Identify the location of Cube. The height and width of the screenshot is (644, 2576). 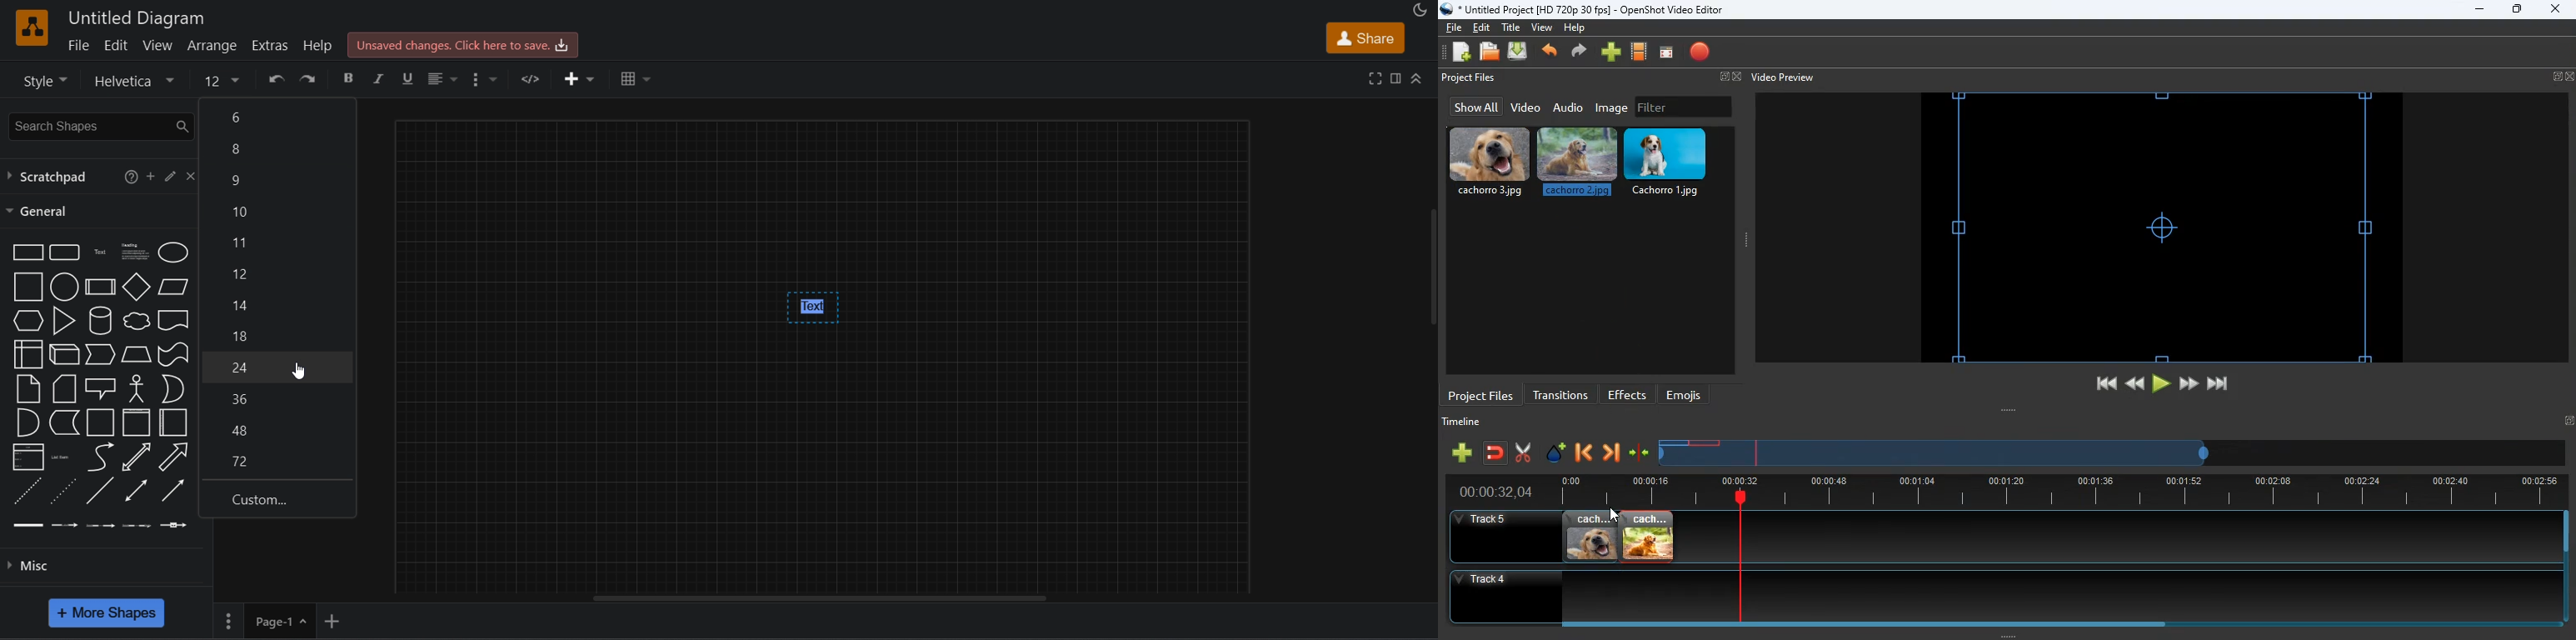
(64, 354).